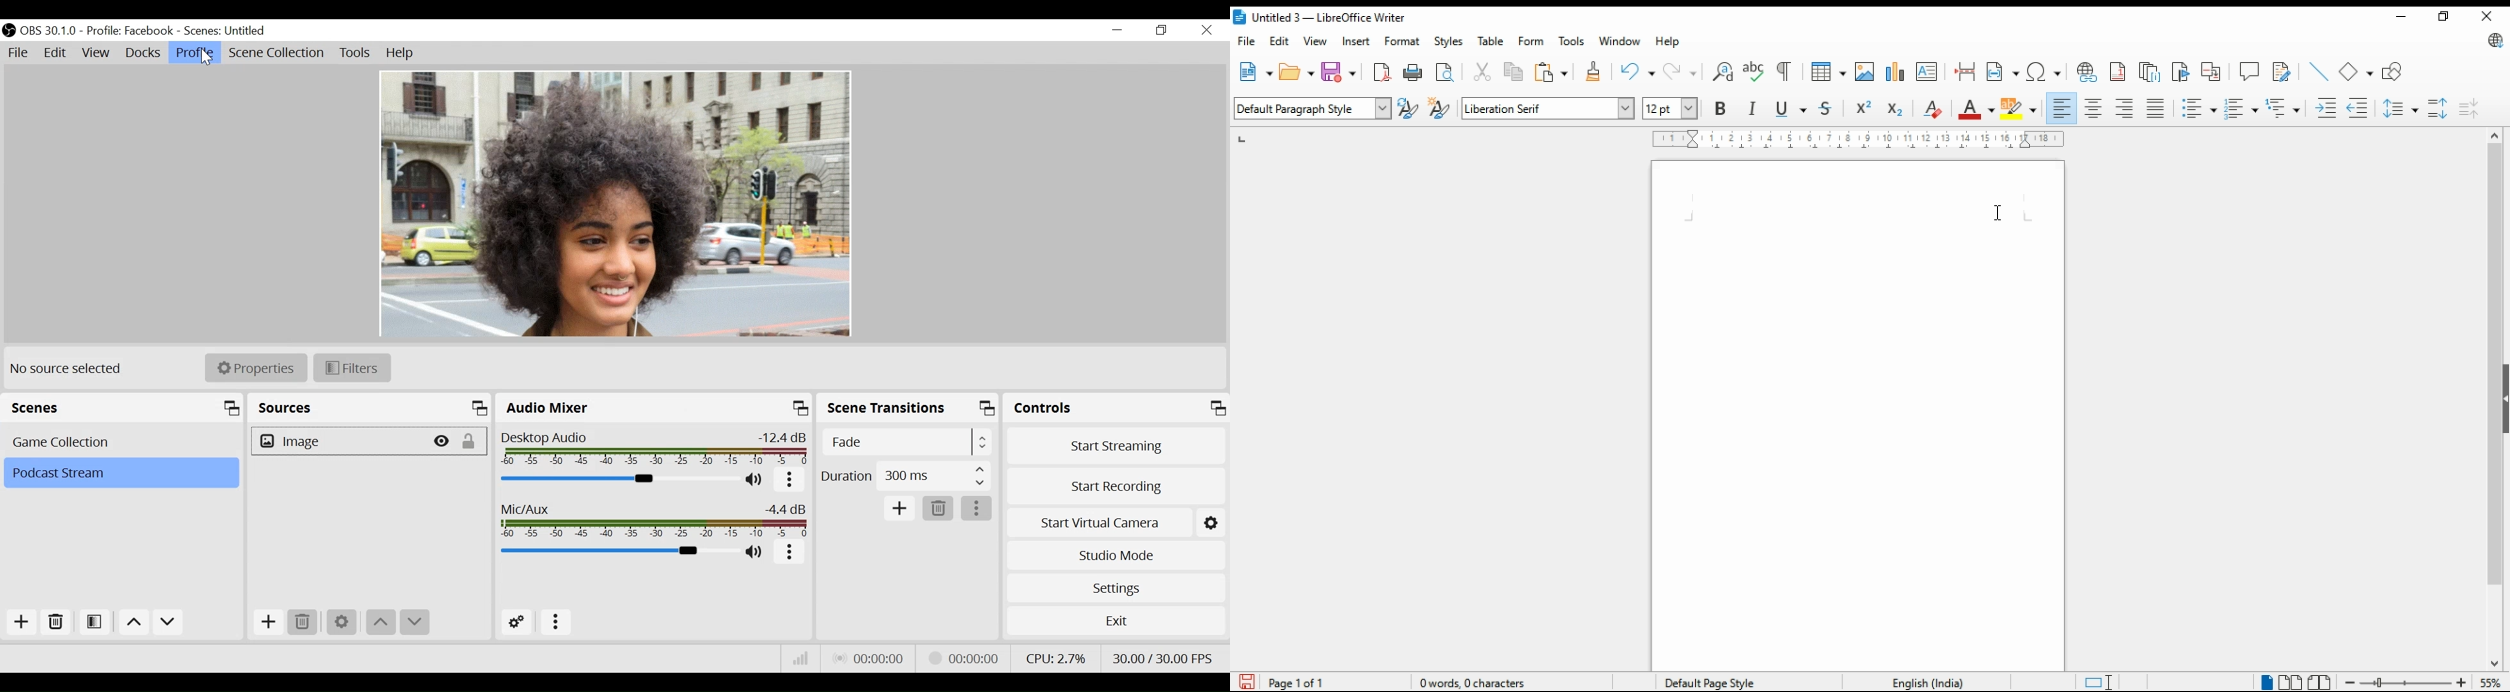 The width and height of the screenshot is (2520, 700). Describe the element at coordinates (202, 58) in the screenshot. I see `Cursor` at that location.